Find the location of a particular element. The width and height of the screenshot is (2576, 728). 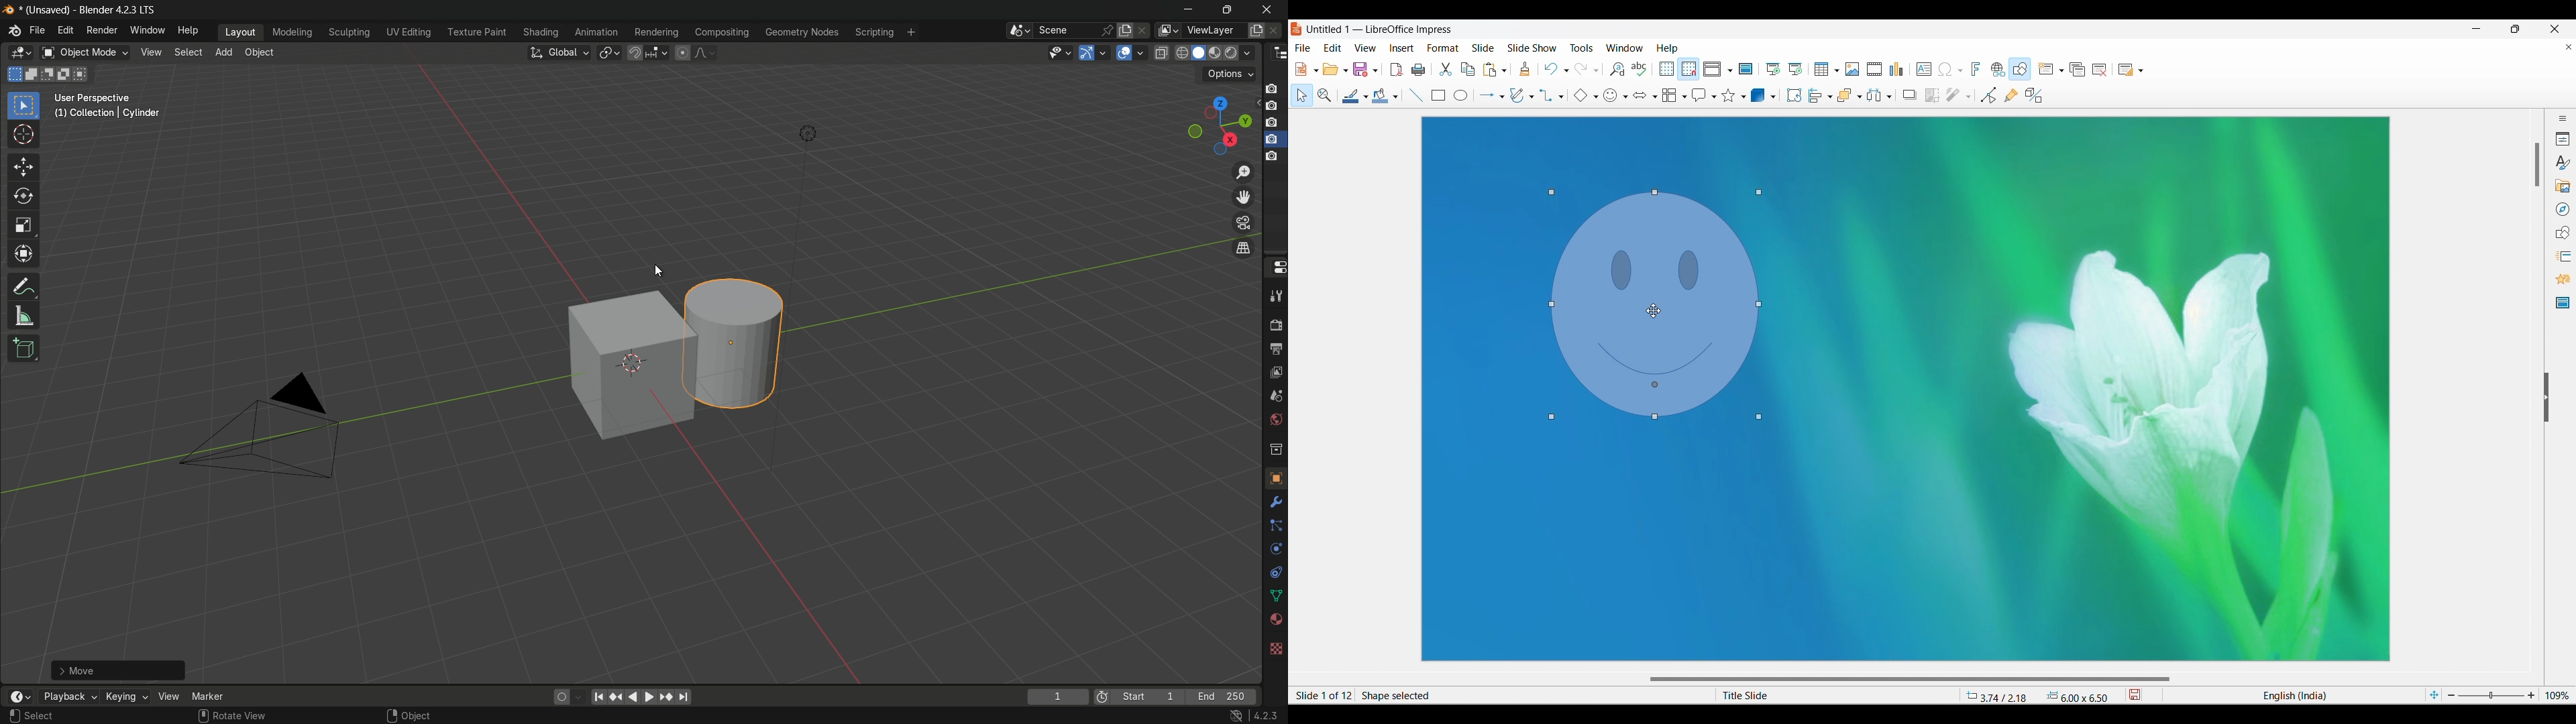

object menu is located at coordinates (261, 53).